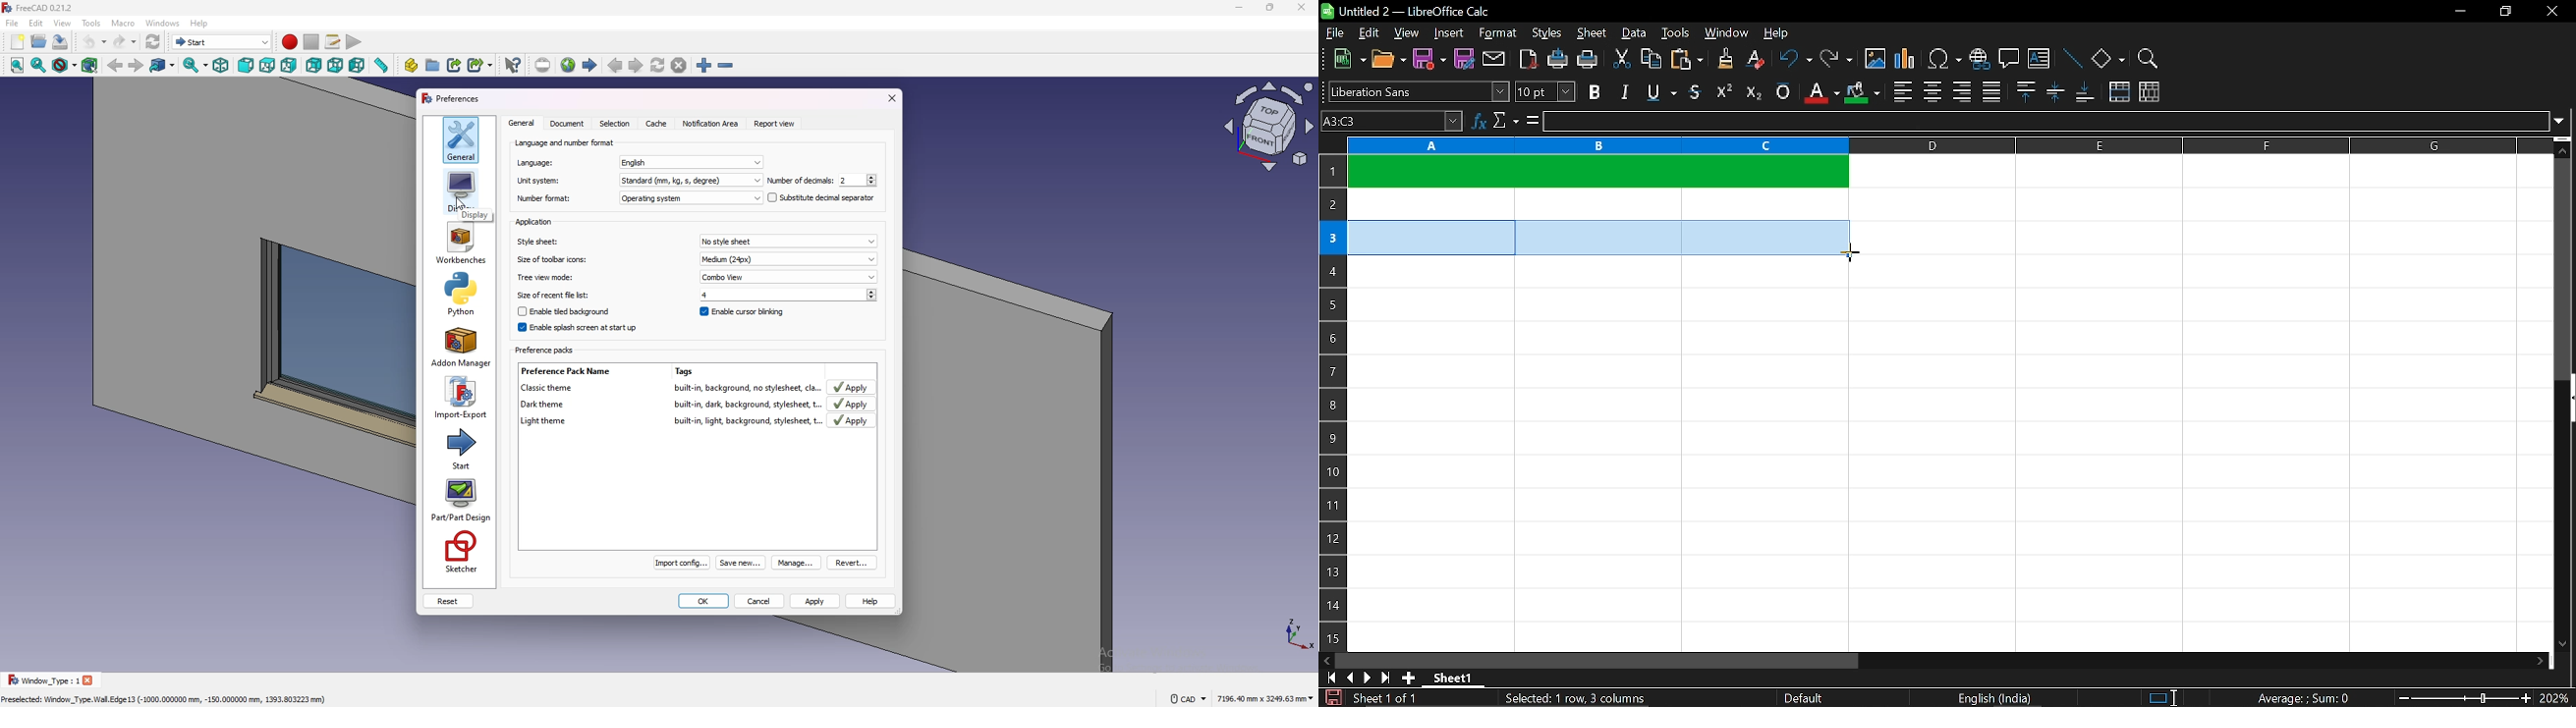 The height and width of the screenshot is (728, 2576). I want to click on go to first page, so click(1328, 679).